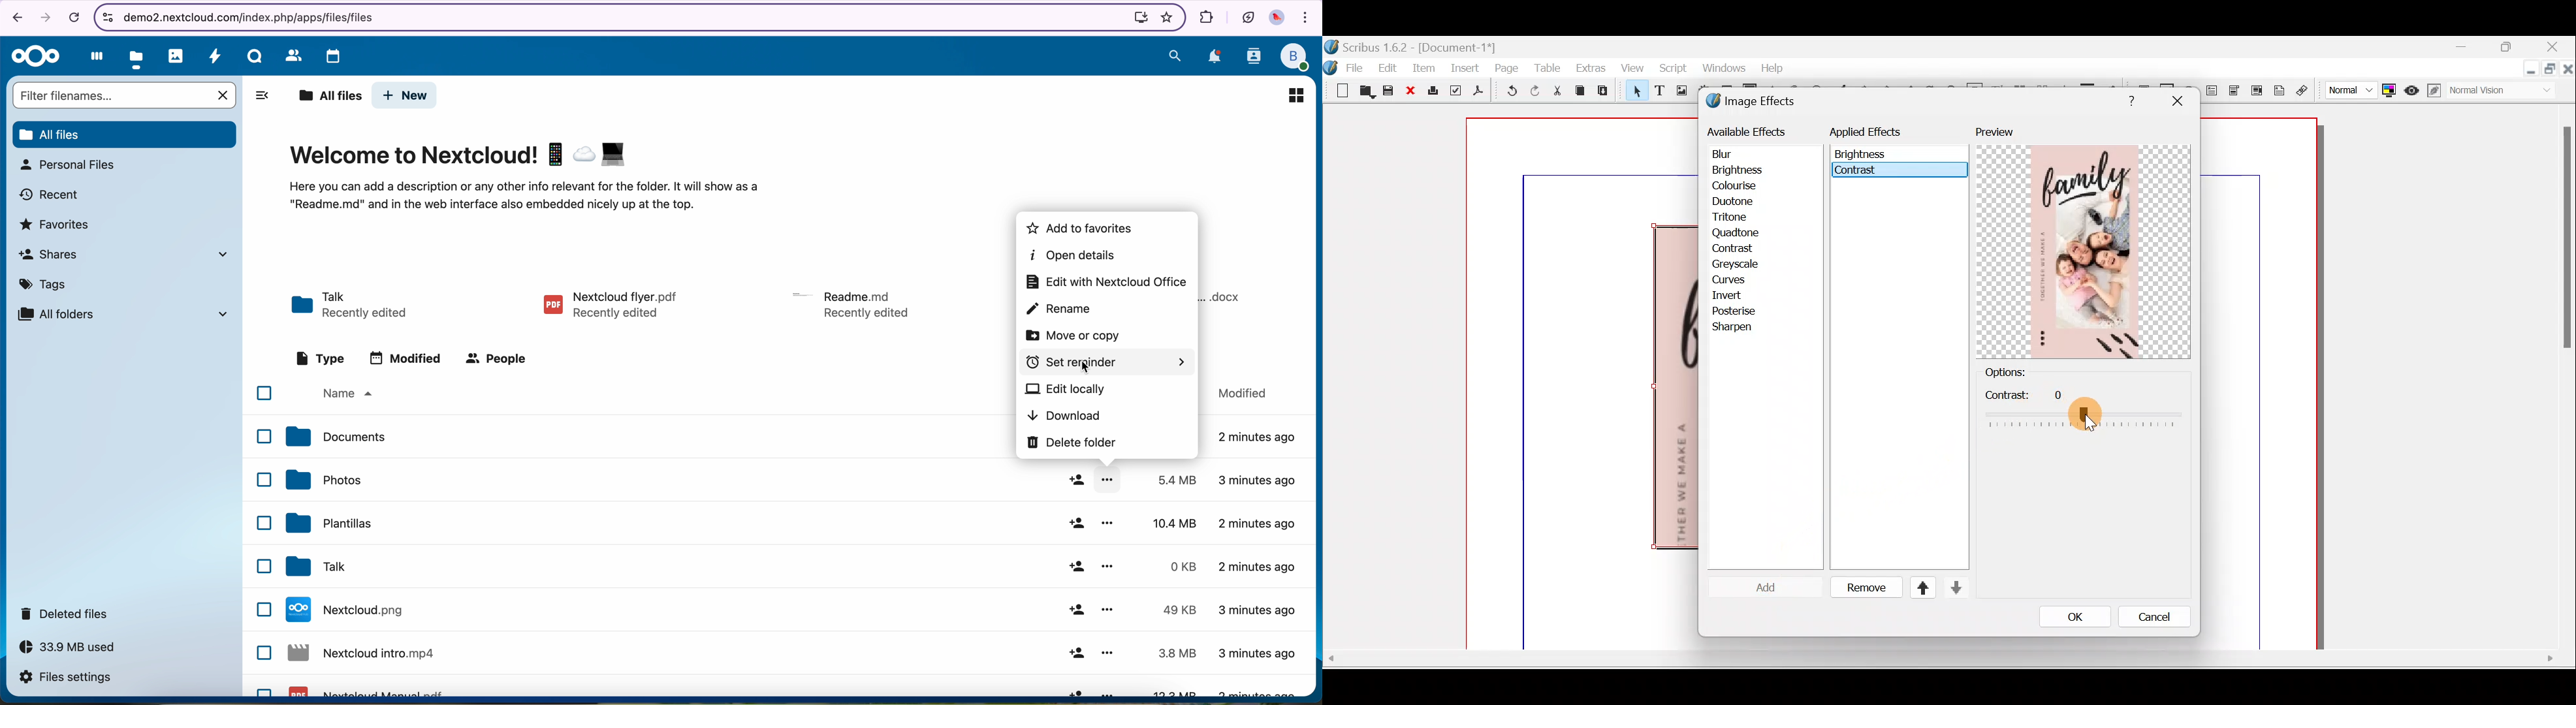  What do you see at coordinates (263, 97) in the screenshot?
I see `hide tabs` at bounding box center [263, 97].